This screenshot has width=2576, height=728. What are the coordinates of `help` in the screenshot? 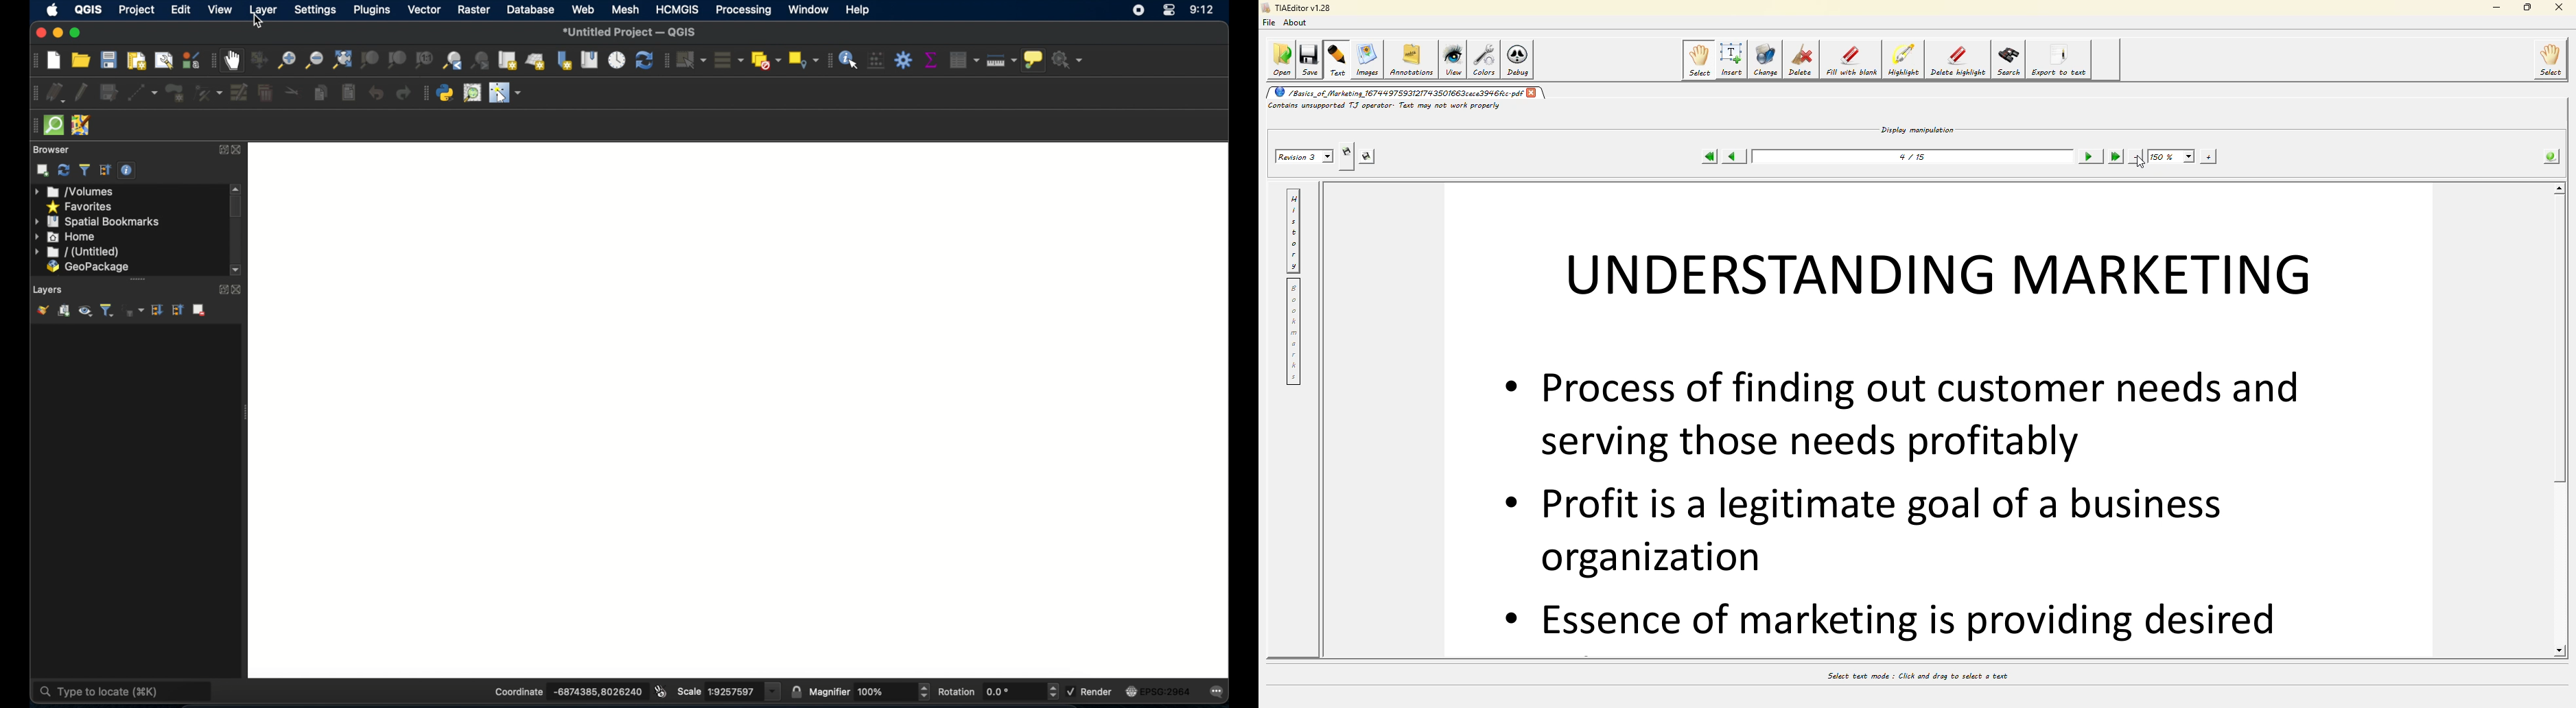 It's located at (863, 10).